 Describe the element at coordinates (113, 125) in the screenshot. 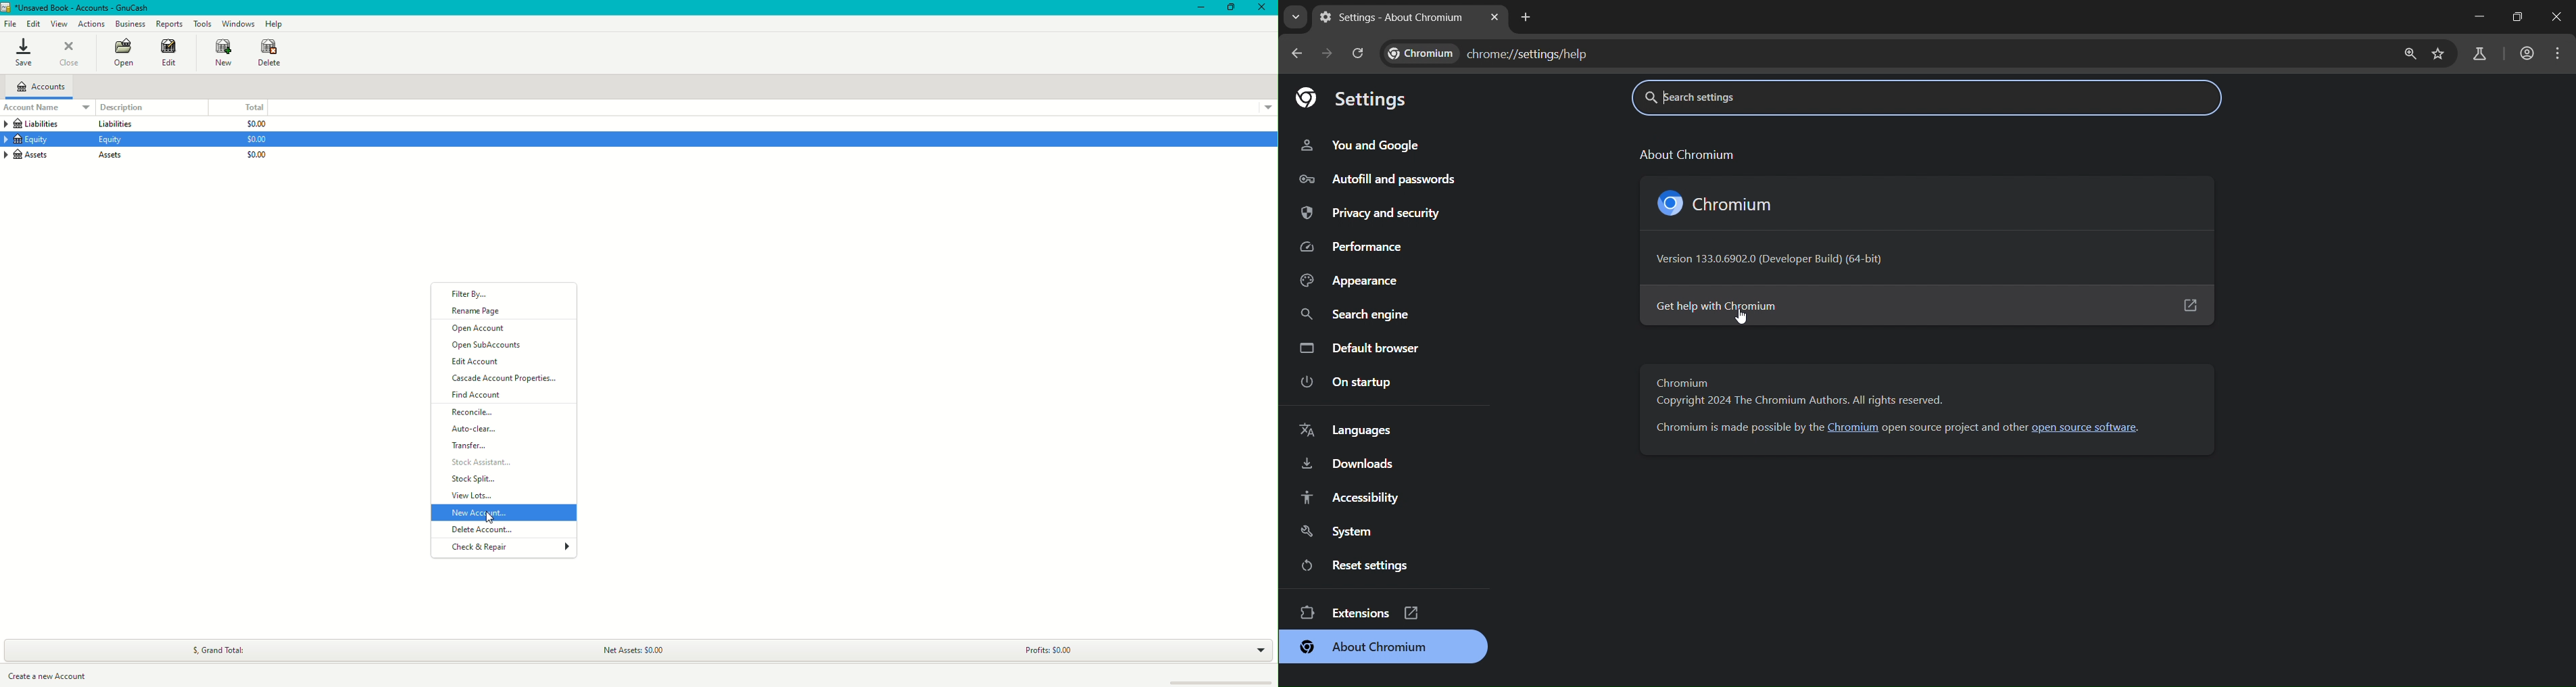

I see `Liabilities` at that location.